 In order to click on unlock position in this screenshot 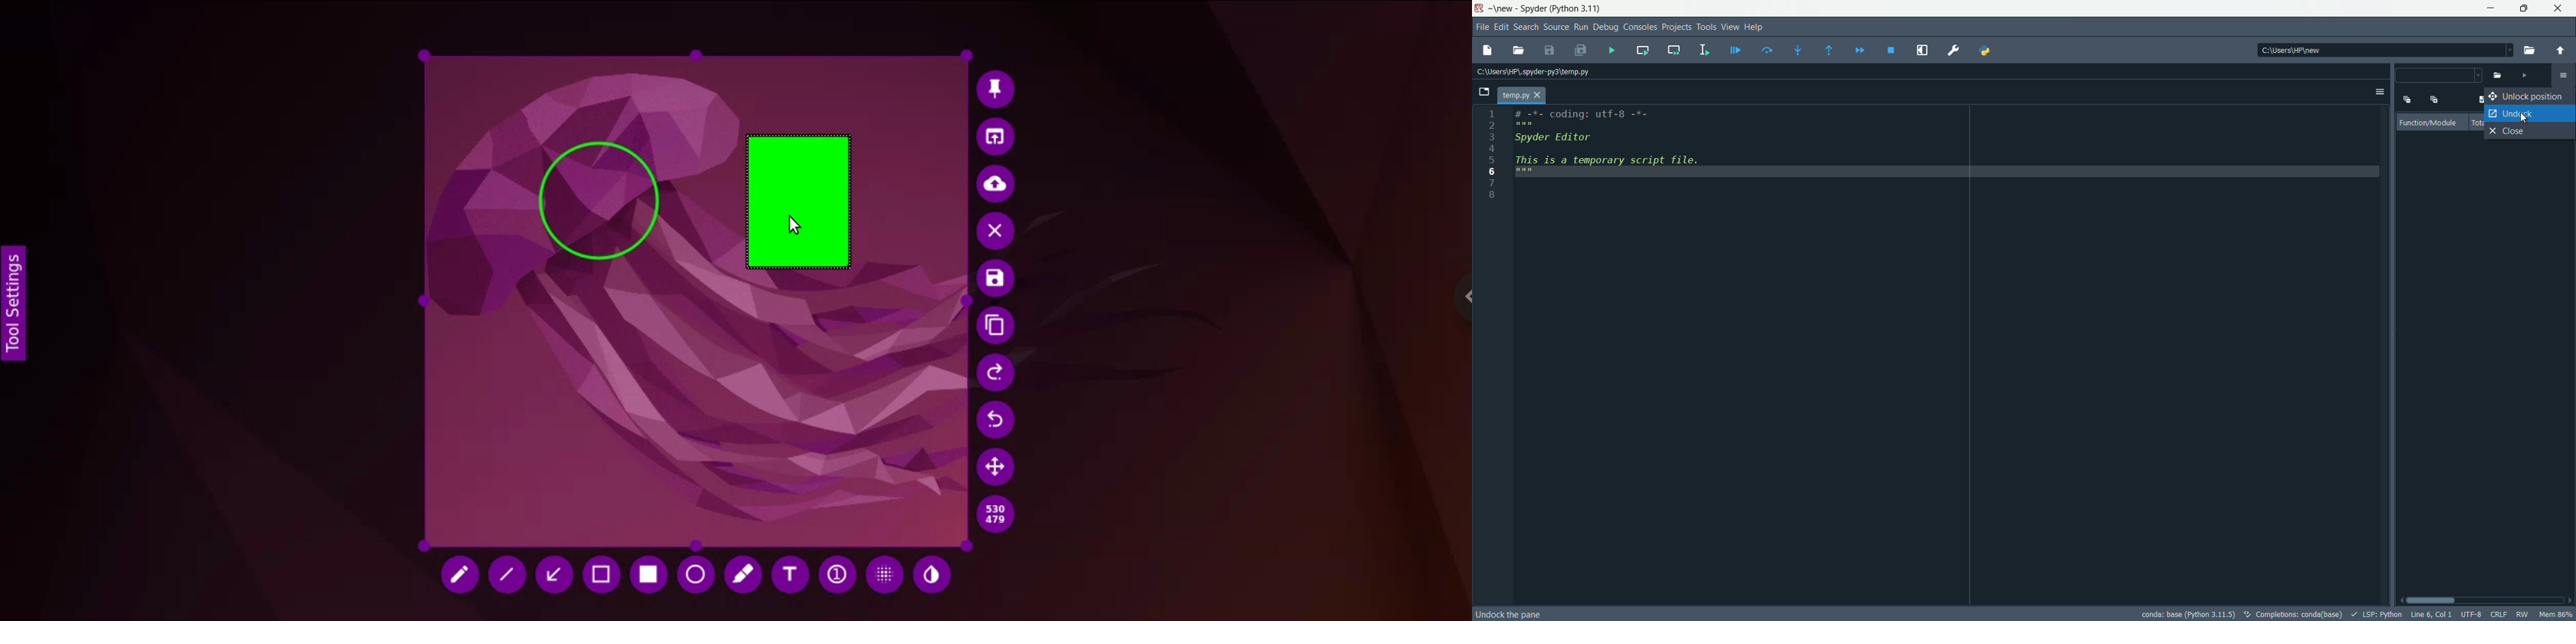, I will do `click(2527, 96)`.